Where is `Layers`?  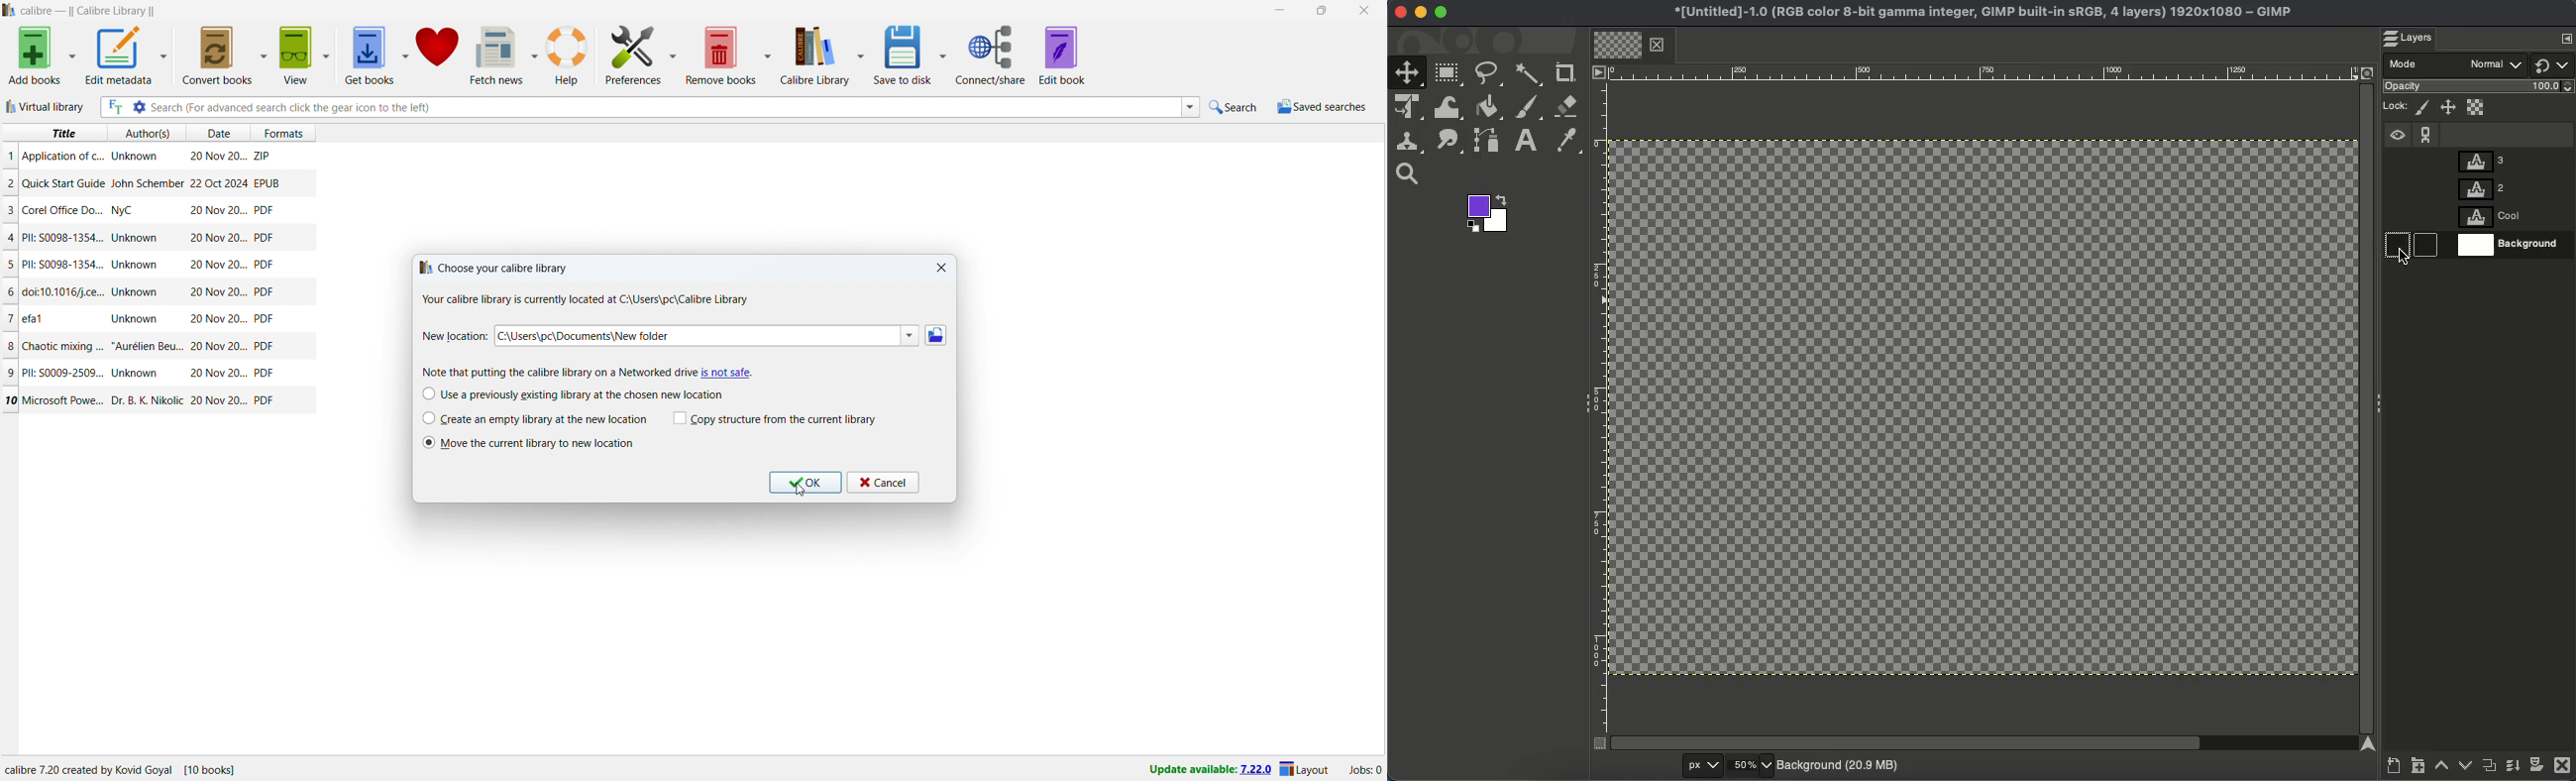 Layers is located at coordinates (2510, 203).